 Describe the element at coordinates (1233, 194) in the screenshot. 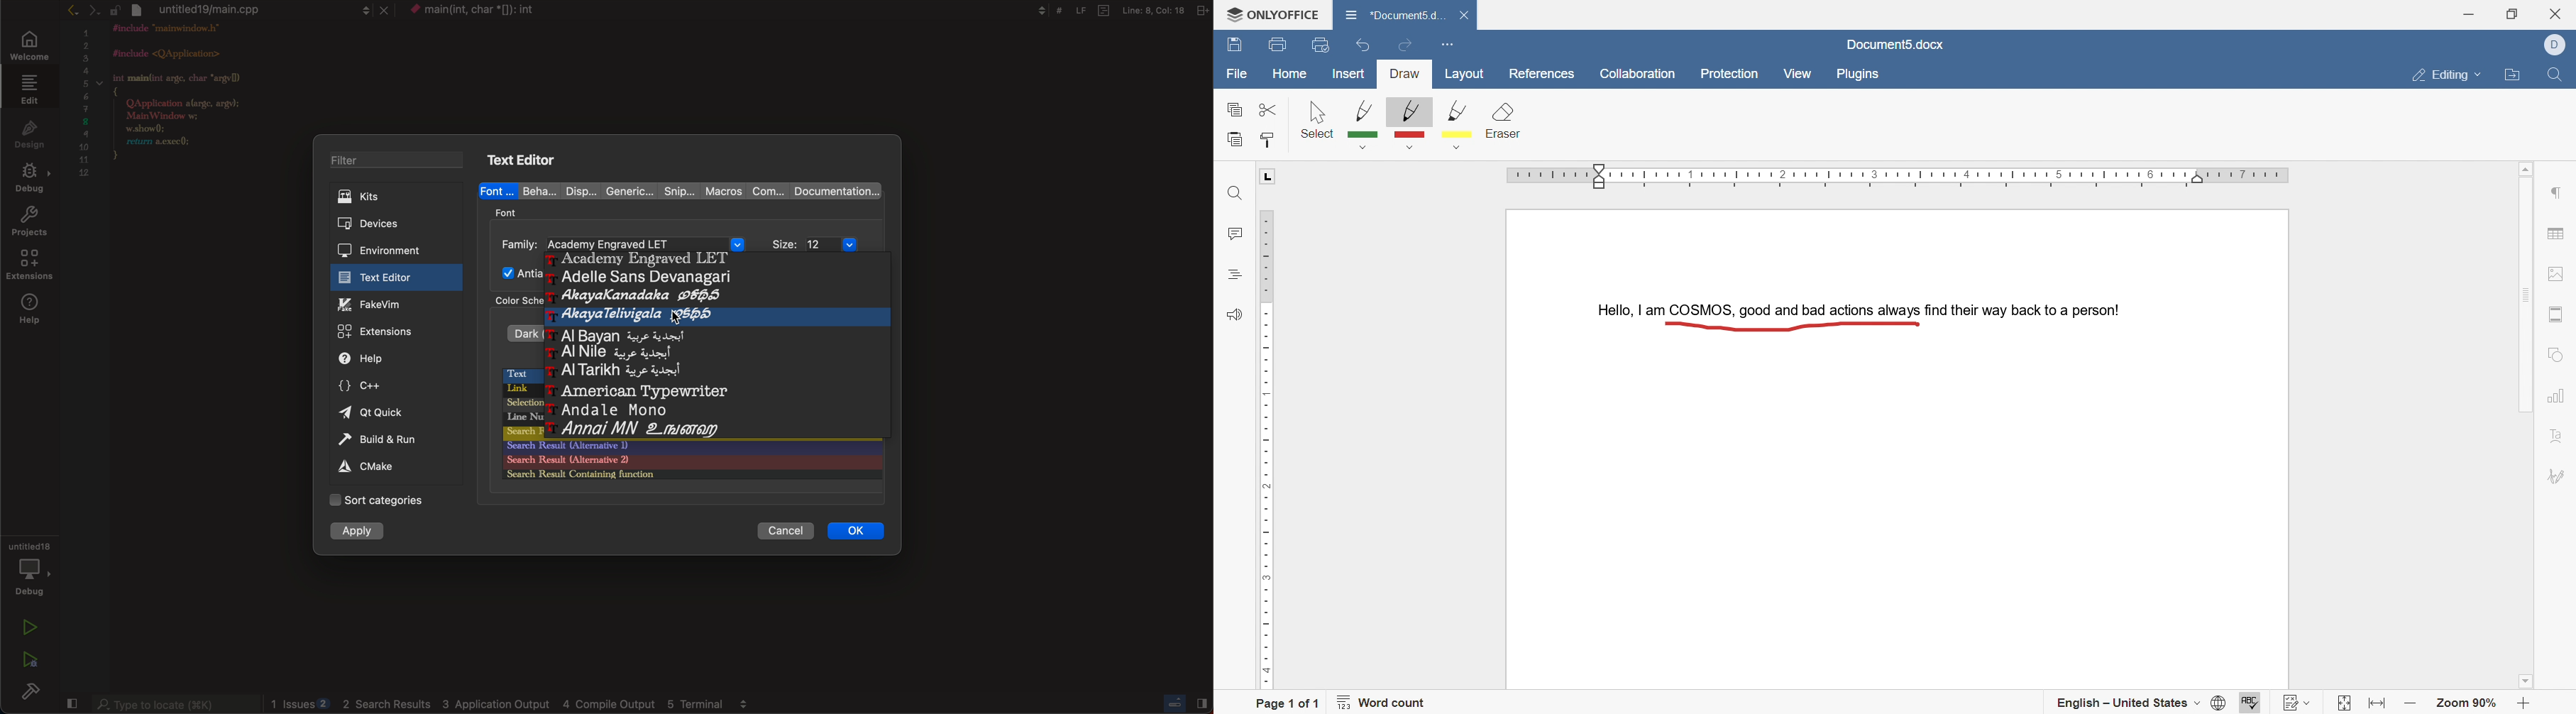

I see `find` at that location.